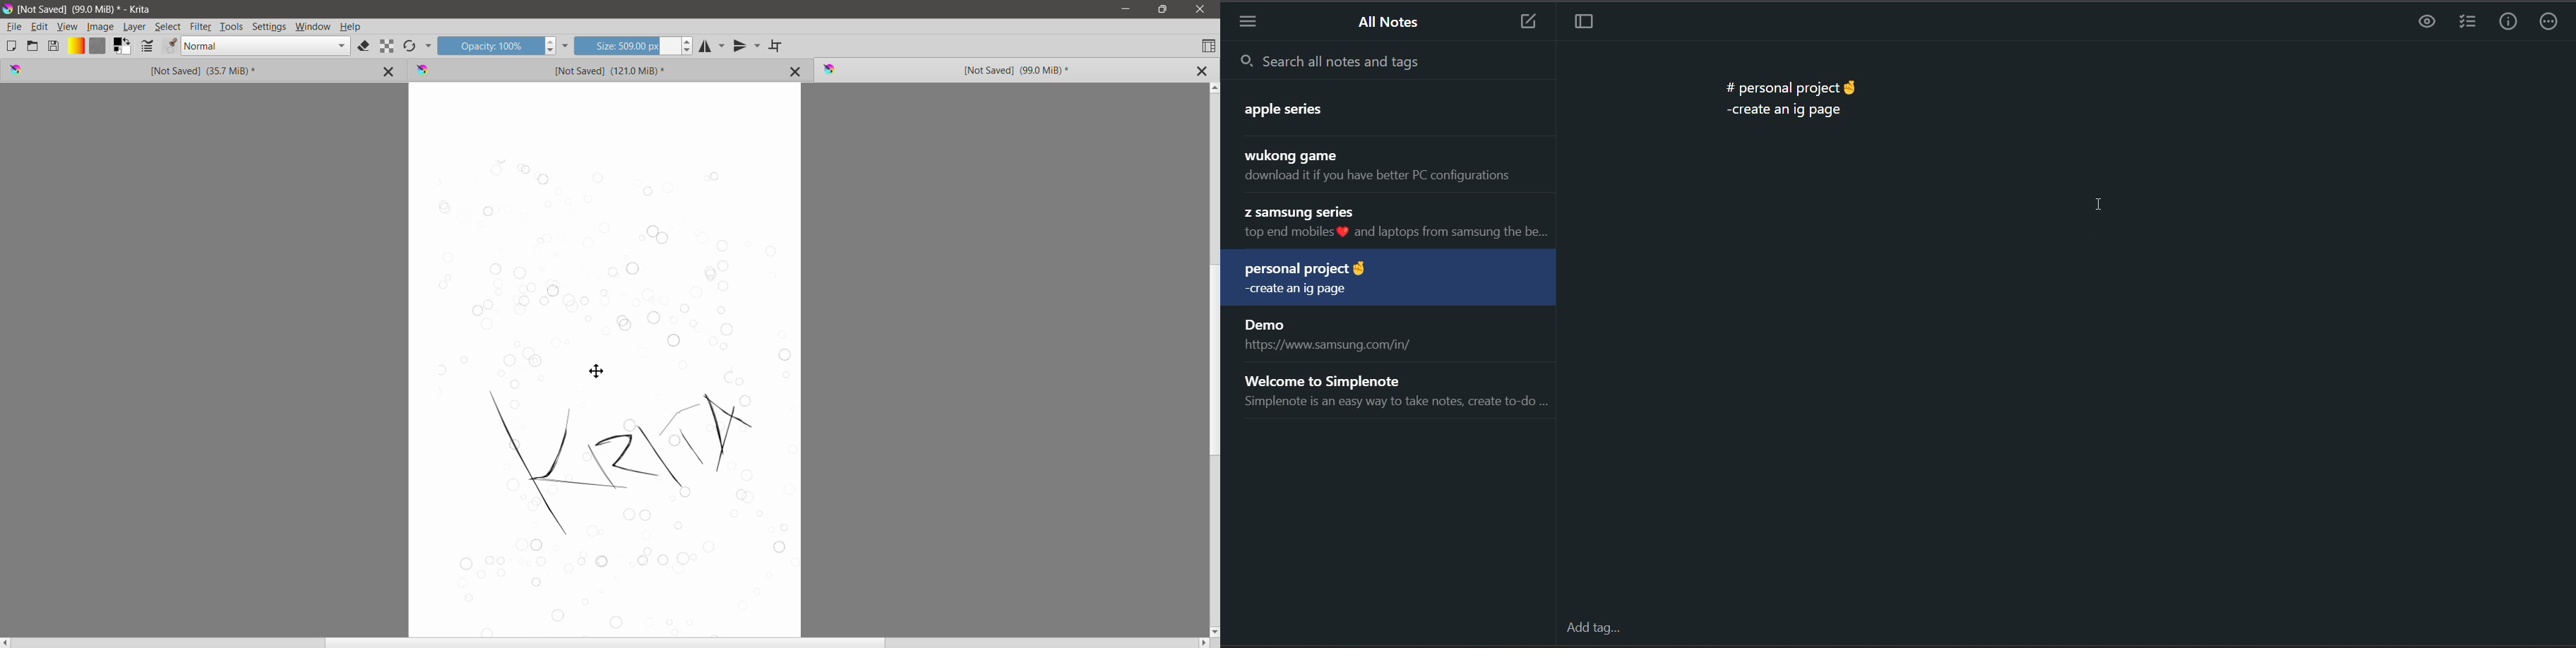 The height and width of the screenshot is (672, 2576). What do you see at coordinates (1208, 45) in the screenshot?
I see `Choose Workspace` at bounding box center [1208, 45].